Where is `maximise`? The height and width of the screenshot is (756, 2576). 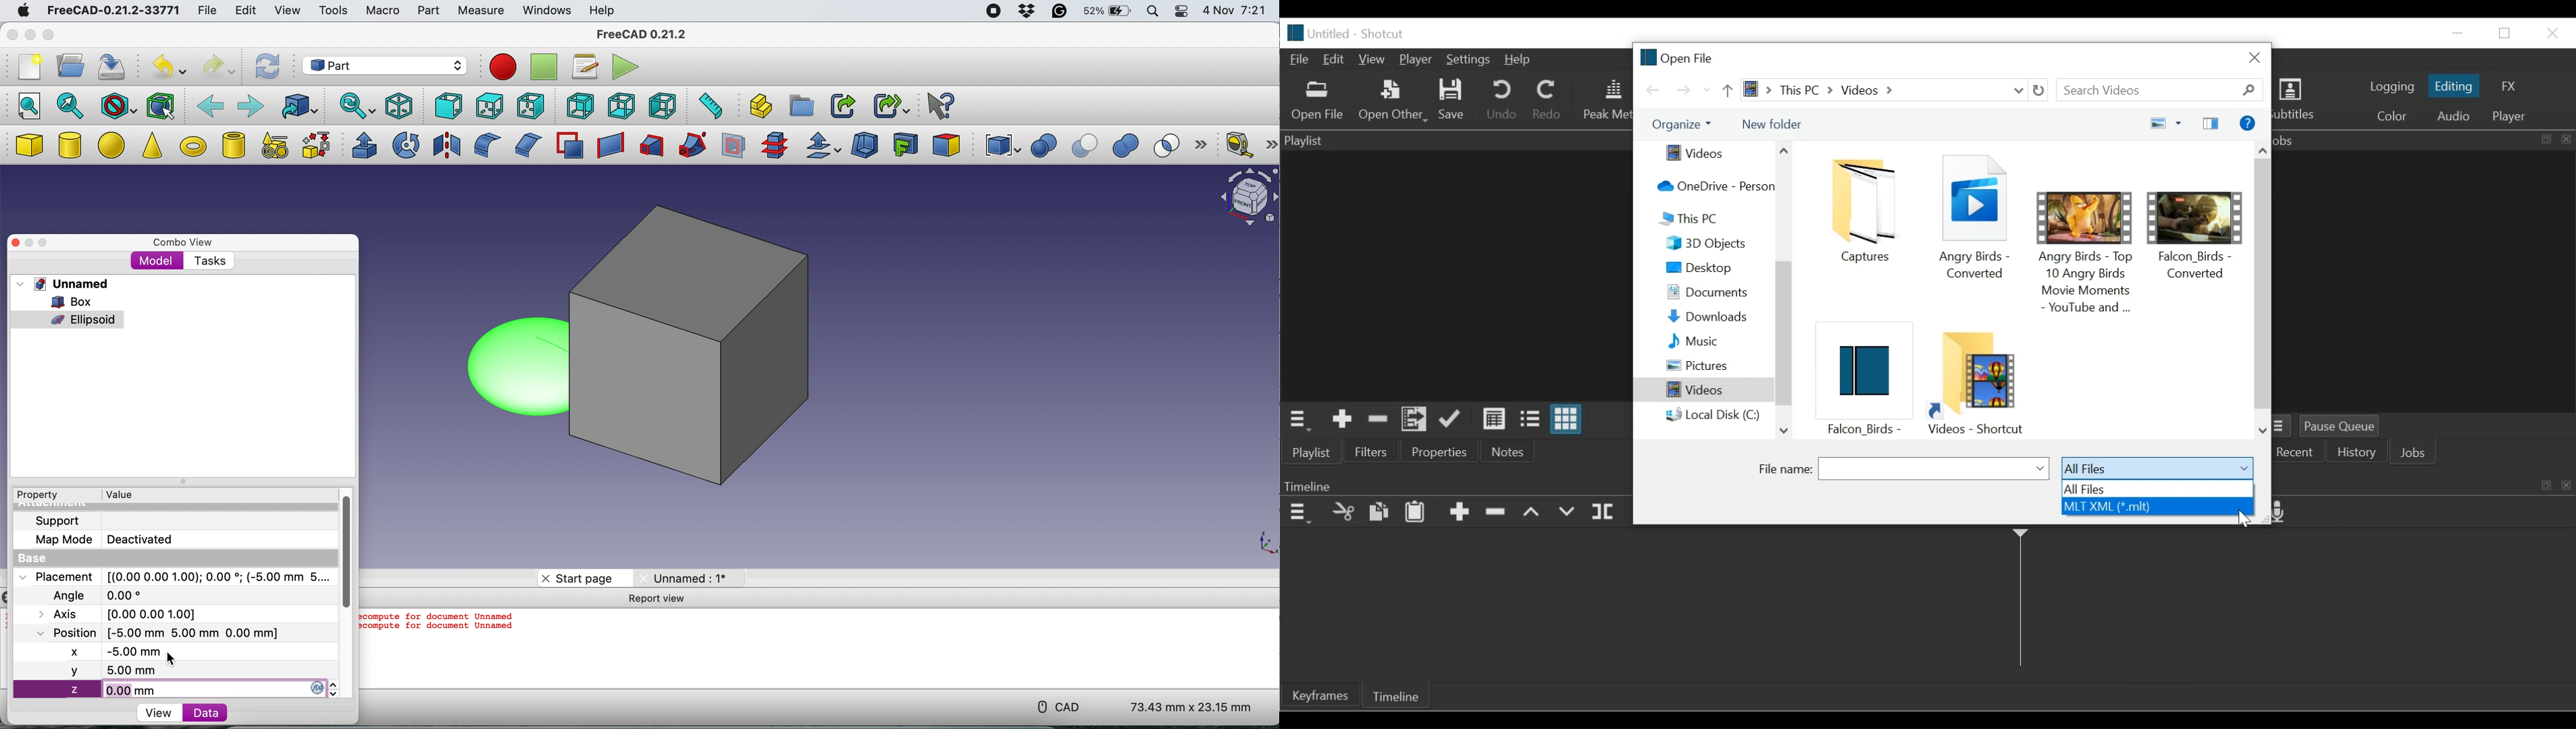
maximise is located at coordinates (49, 36).